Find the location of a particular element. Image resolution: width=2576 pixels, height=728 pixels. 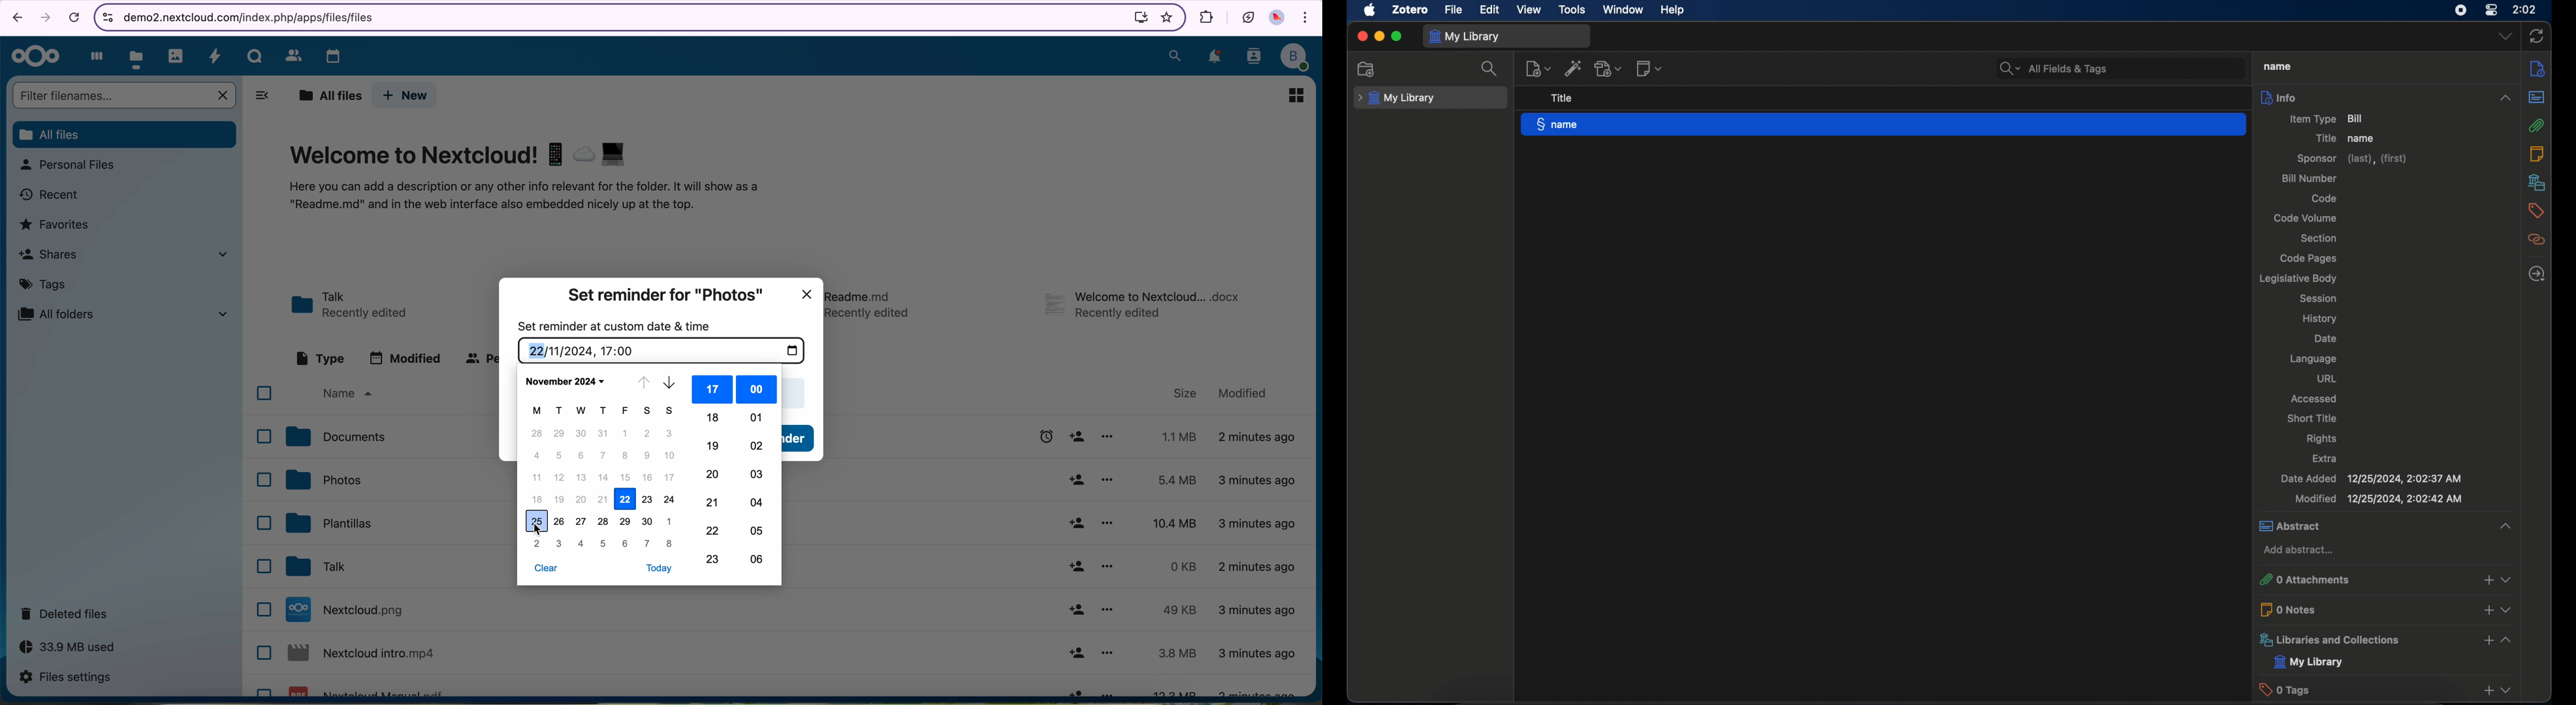

5 is located at coordinates (603, 543).